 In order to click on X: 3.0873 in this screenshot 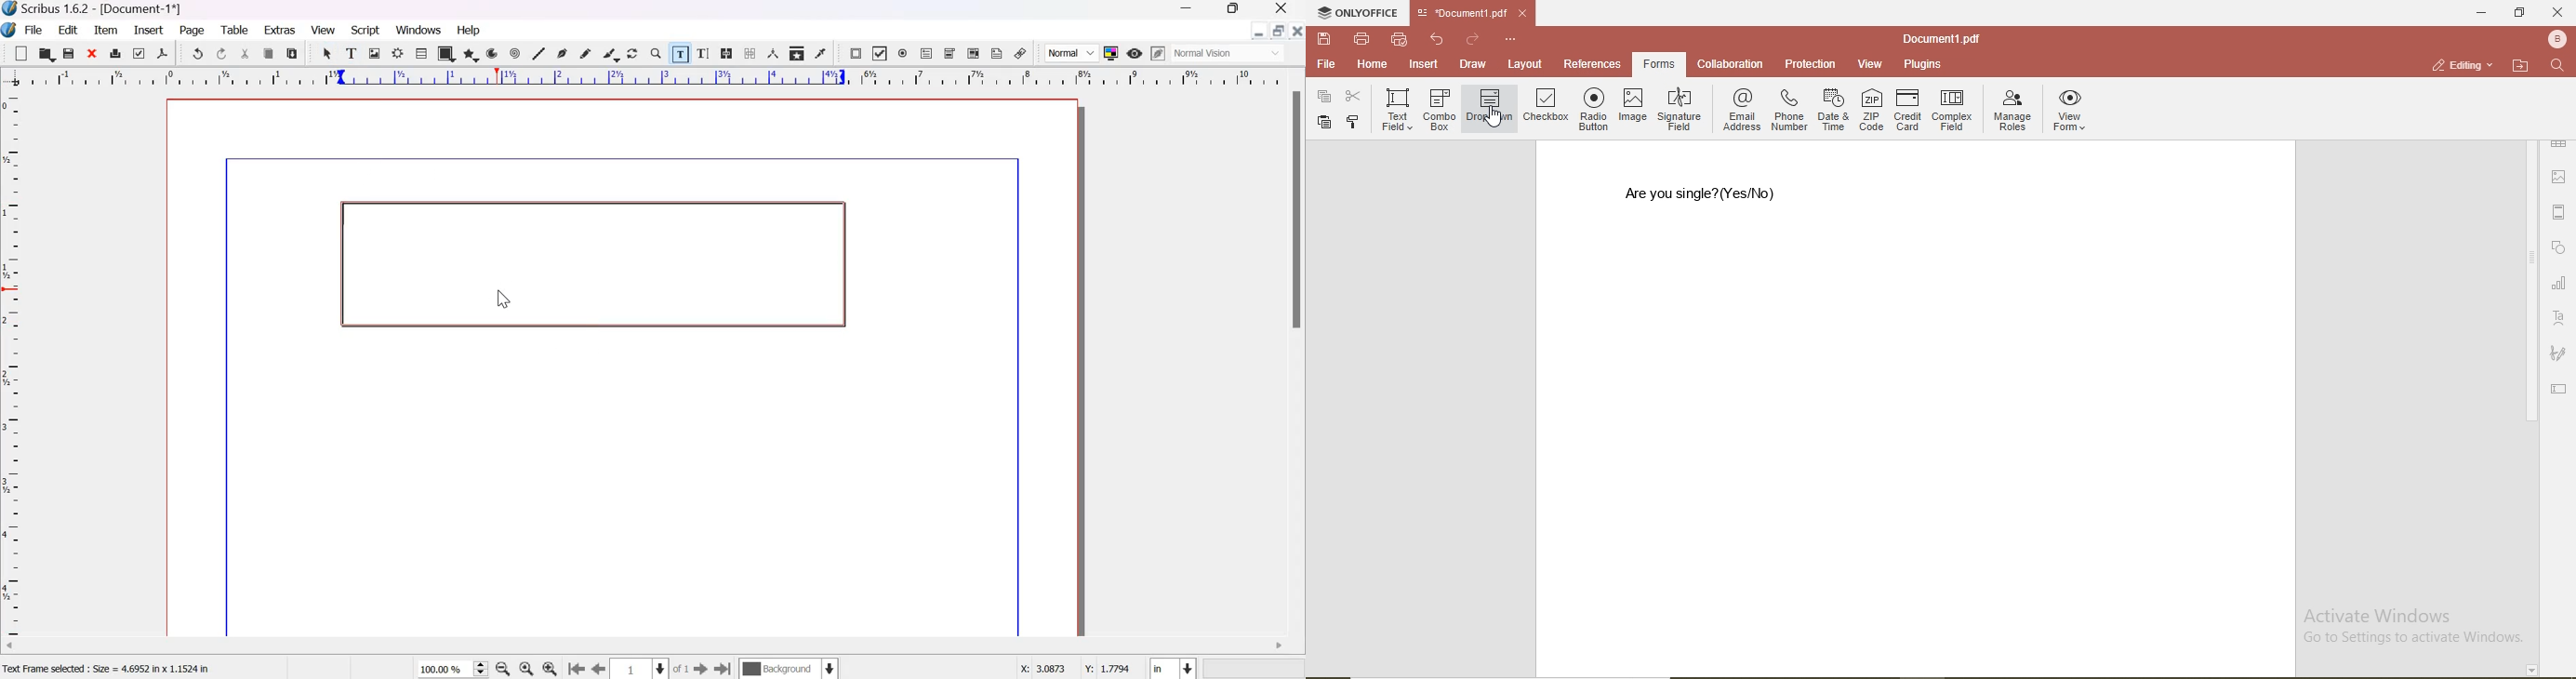, I will do `click(1038, 668)`.